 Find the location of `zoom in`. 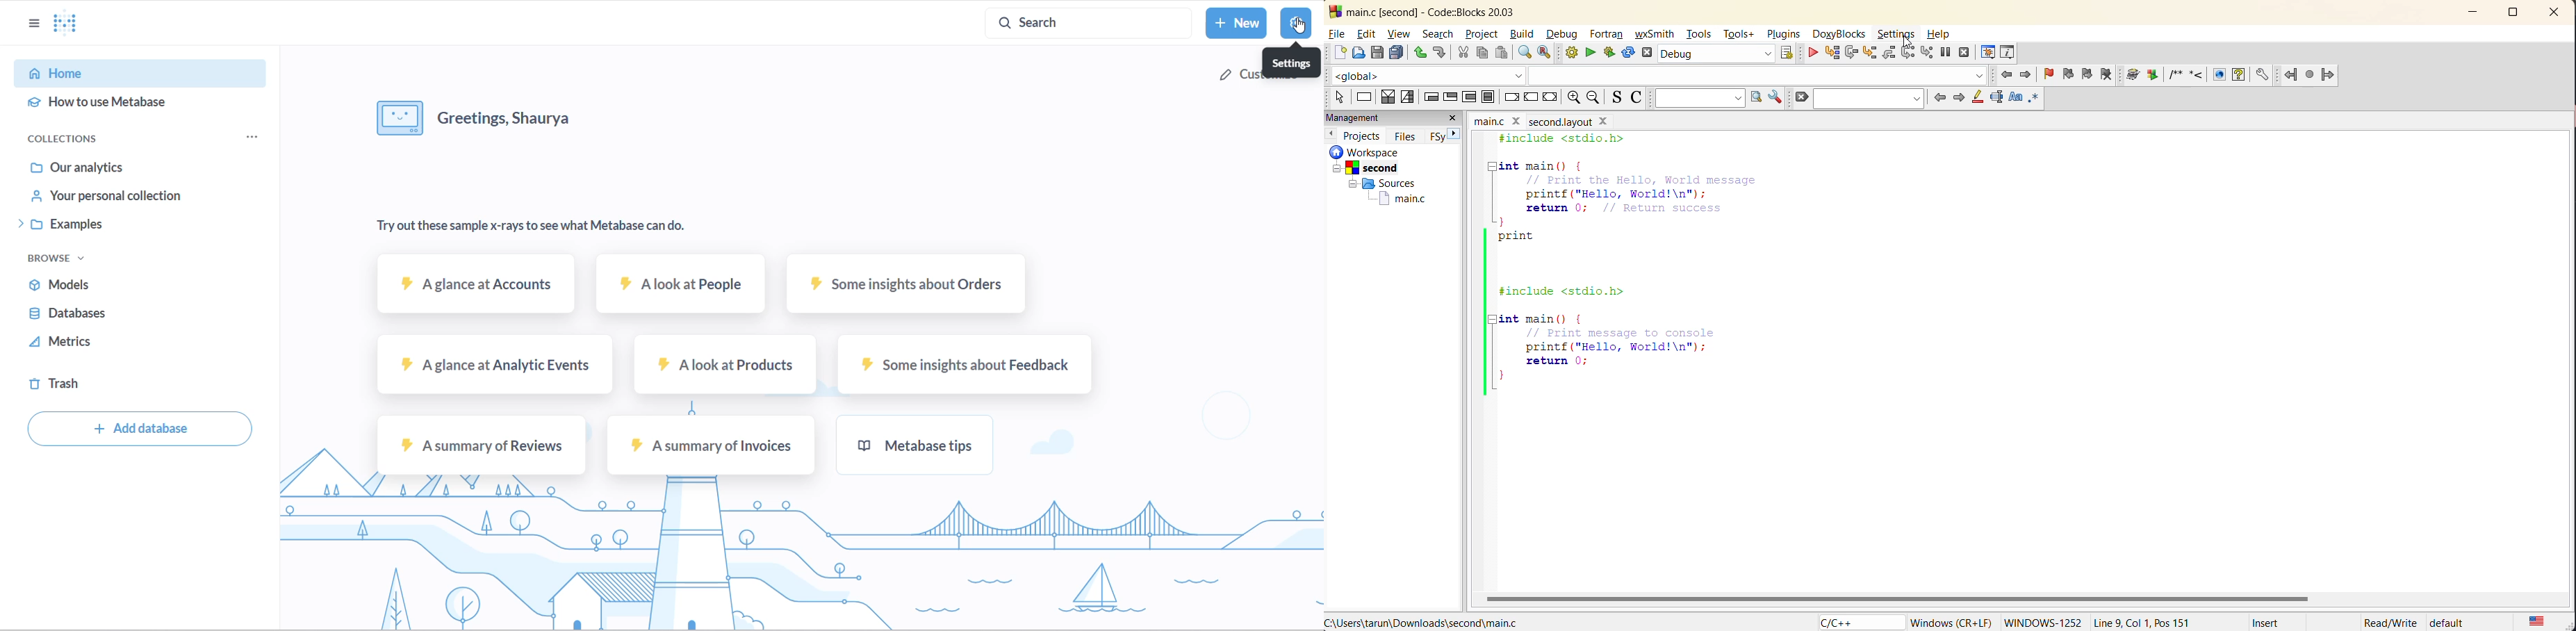

zoom in is located at coordinates (1594, 99).